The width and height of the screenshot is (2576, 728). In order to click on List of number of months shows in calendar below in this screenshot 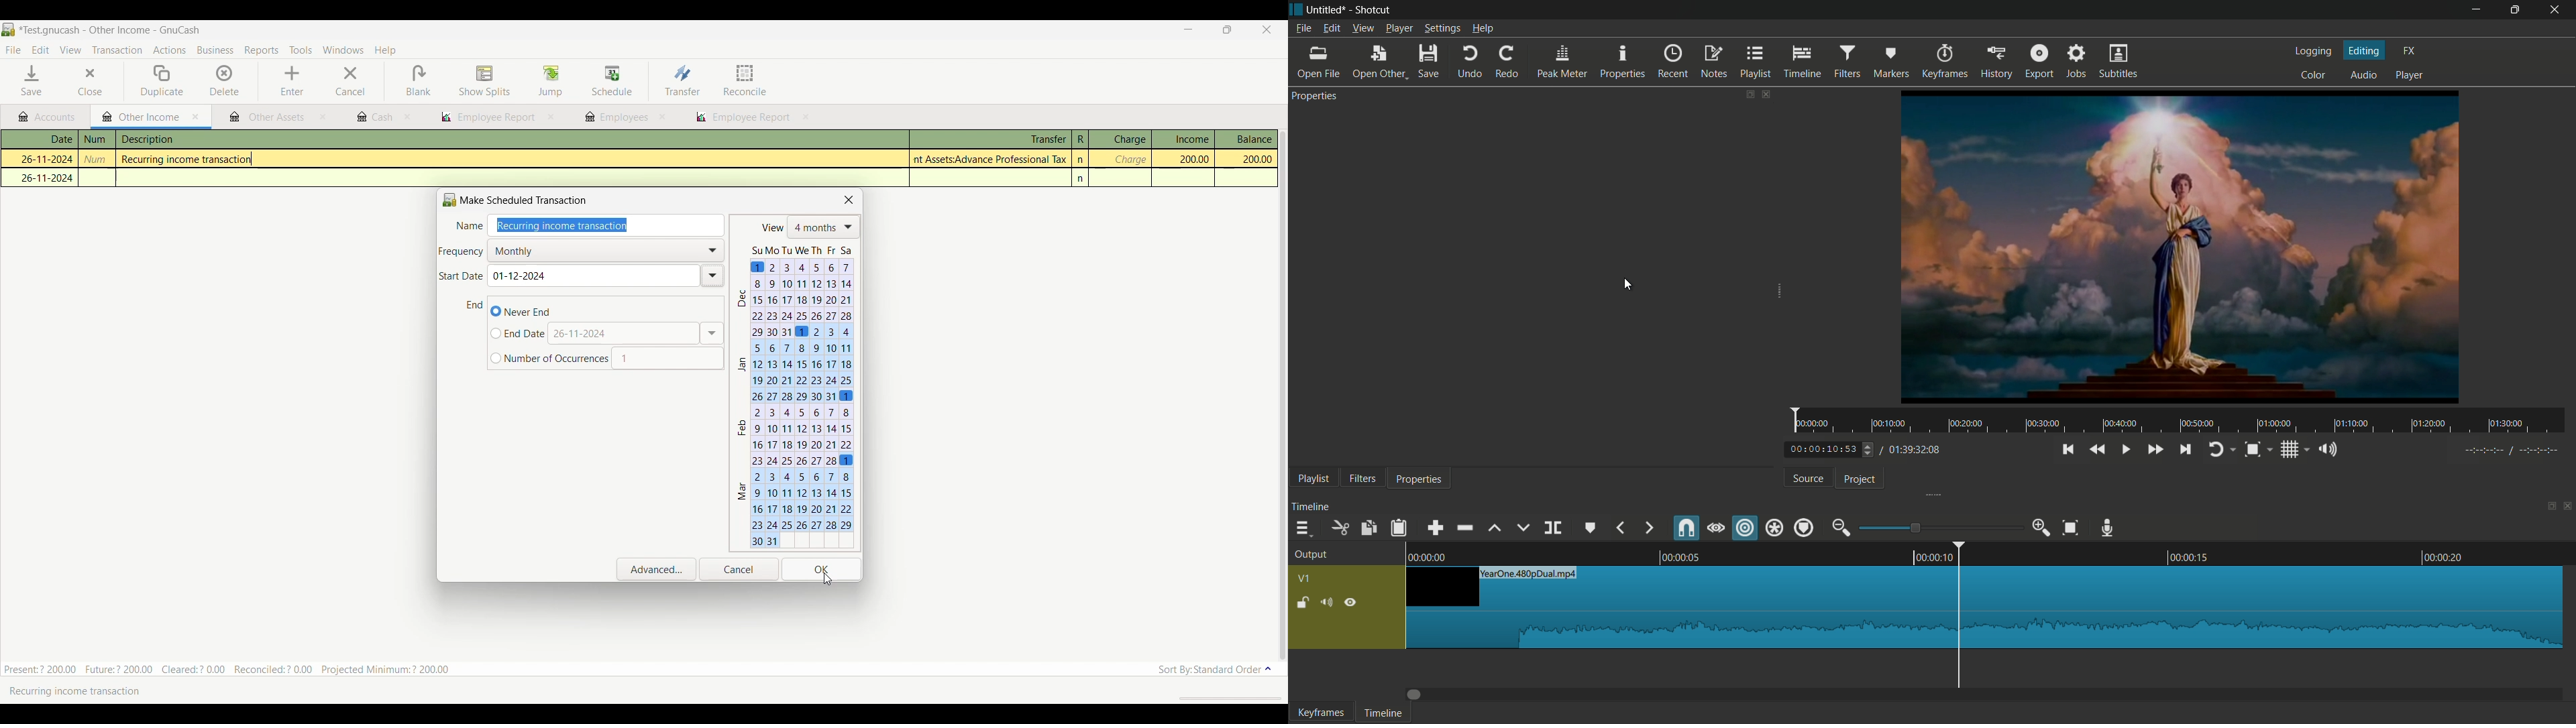, I will do `click(824, 227)`.